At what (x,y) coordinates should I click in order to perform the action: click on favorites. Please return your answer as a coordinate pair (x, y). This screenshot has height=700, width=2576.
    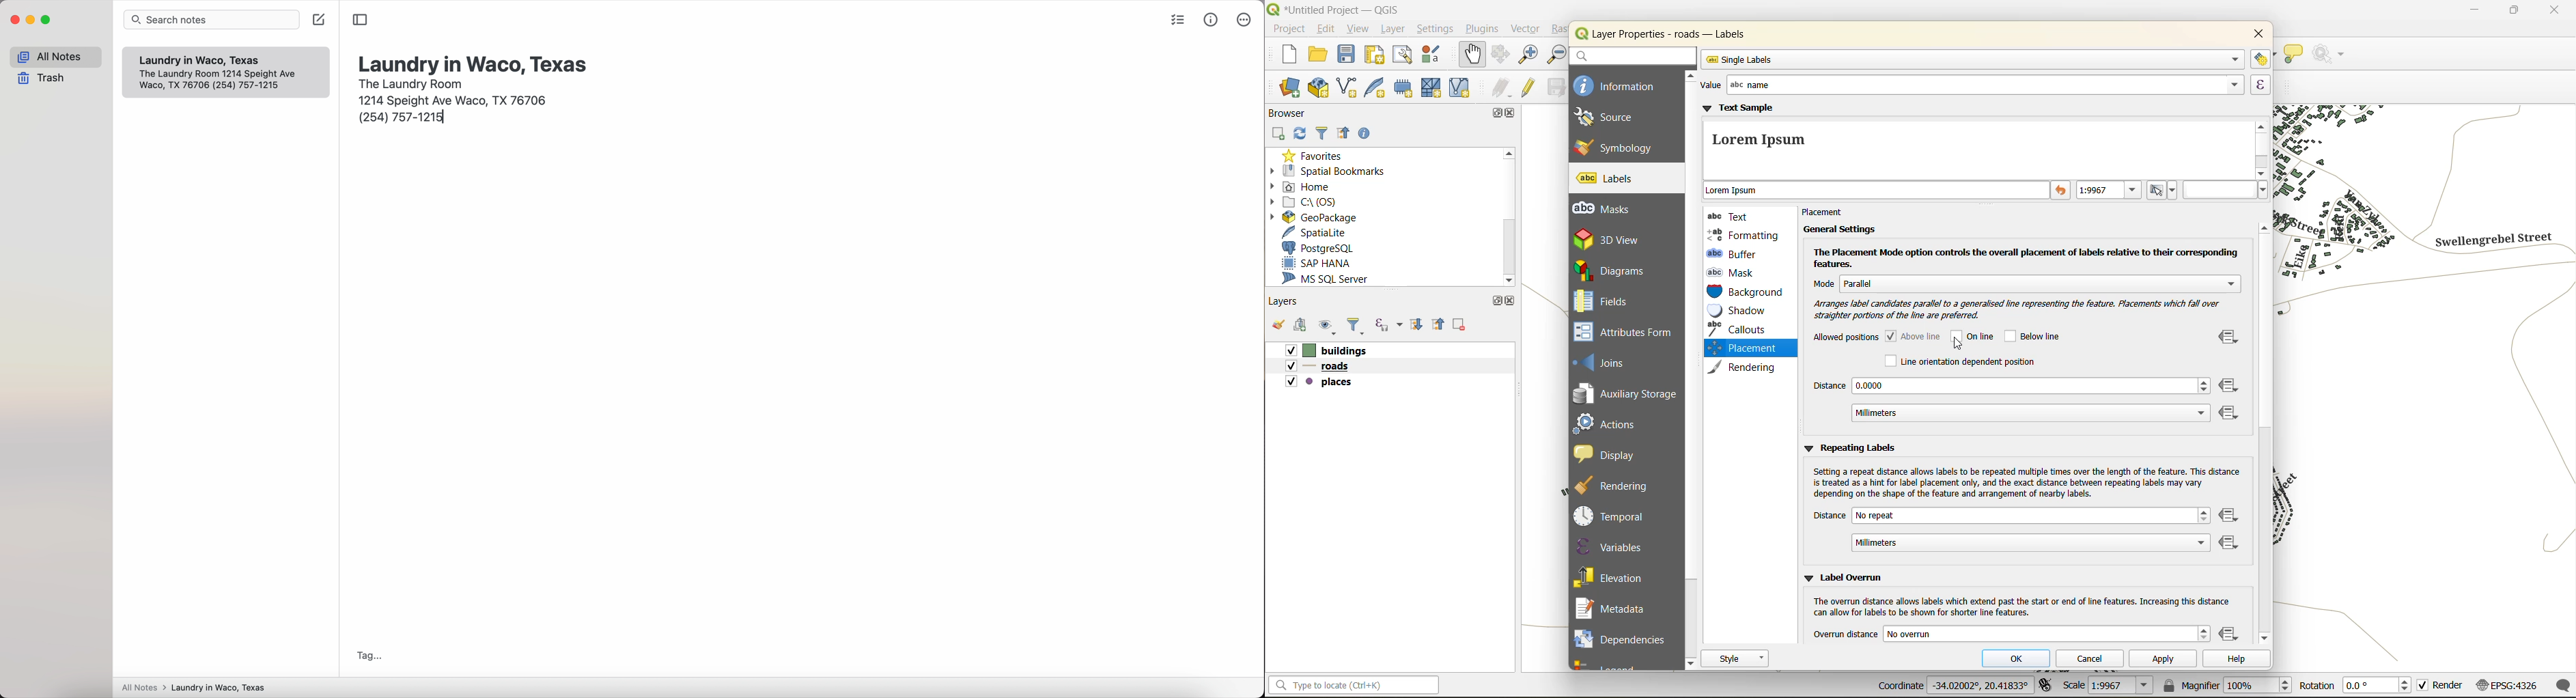
    Looking at the image, I should click on (1316, 157).